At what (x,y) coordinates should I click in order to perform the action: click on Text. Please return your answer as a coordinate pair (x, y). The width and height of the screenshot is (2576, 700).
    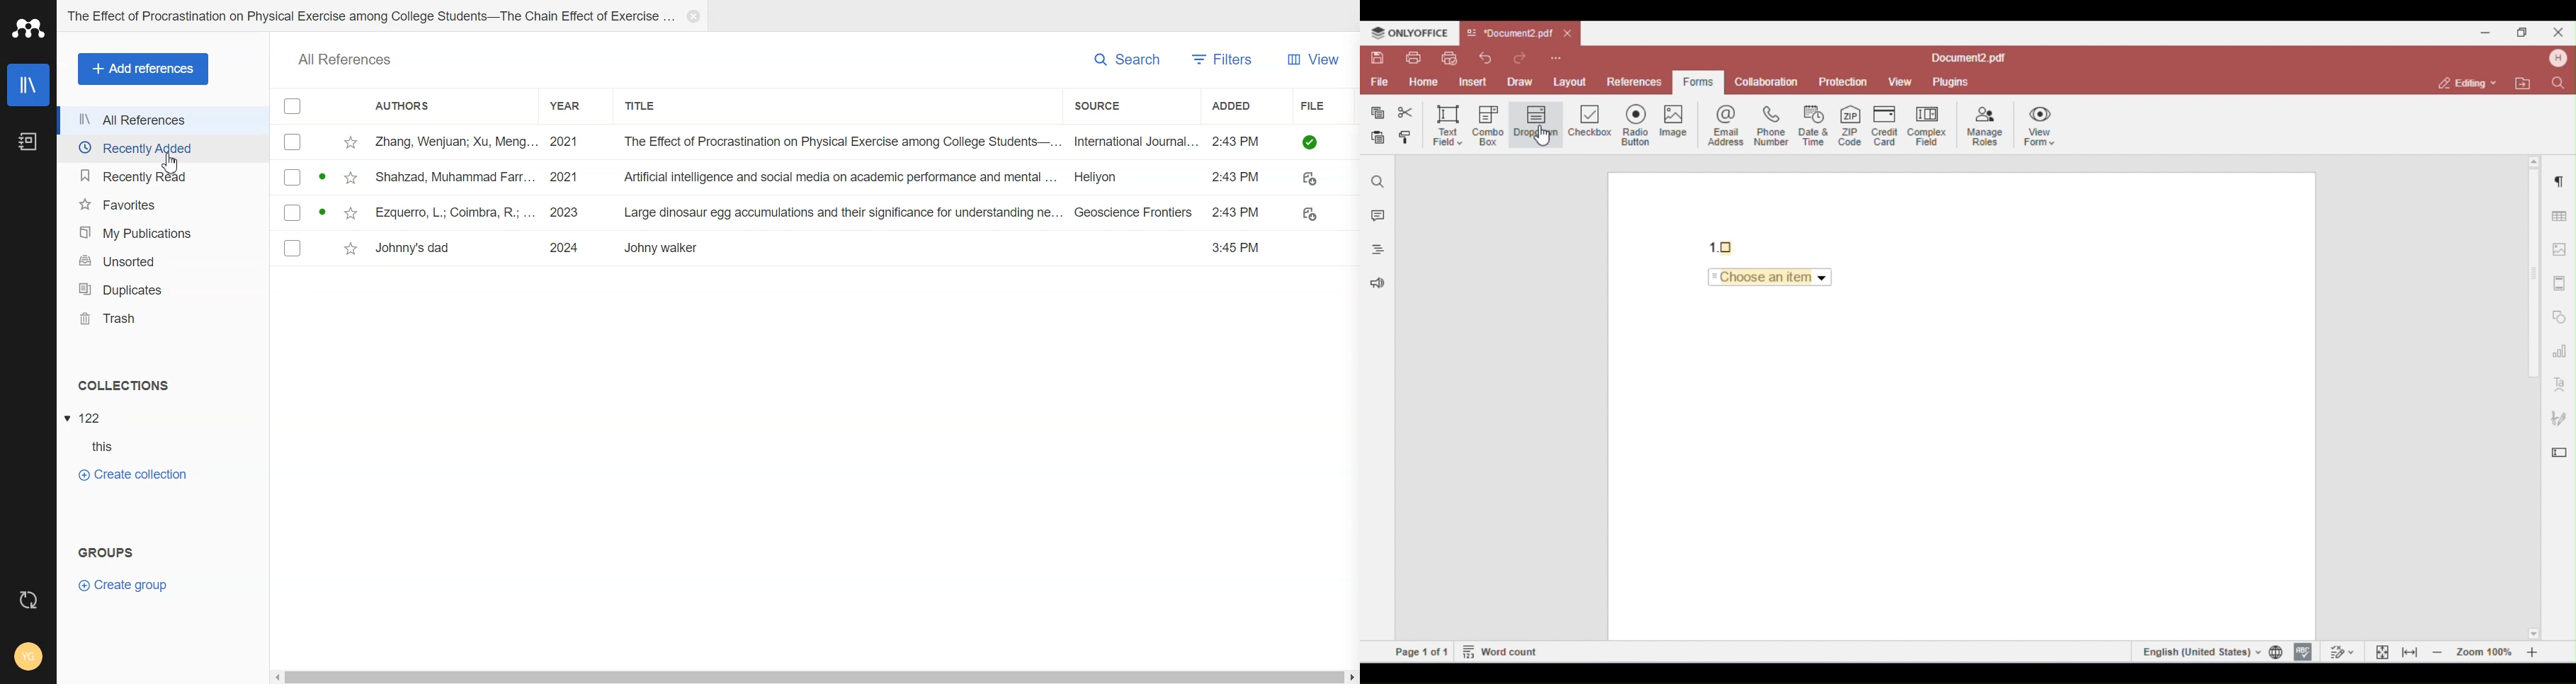
    Looking at the image, I should click on (123, 386).